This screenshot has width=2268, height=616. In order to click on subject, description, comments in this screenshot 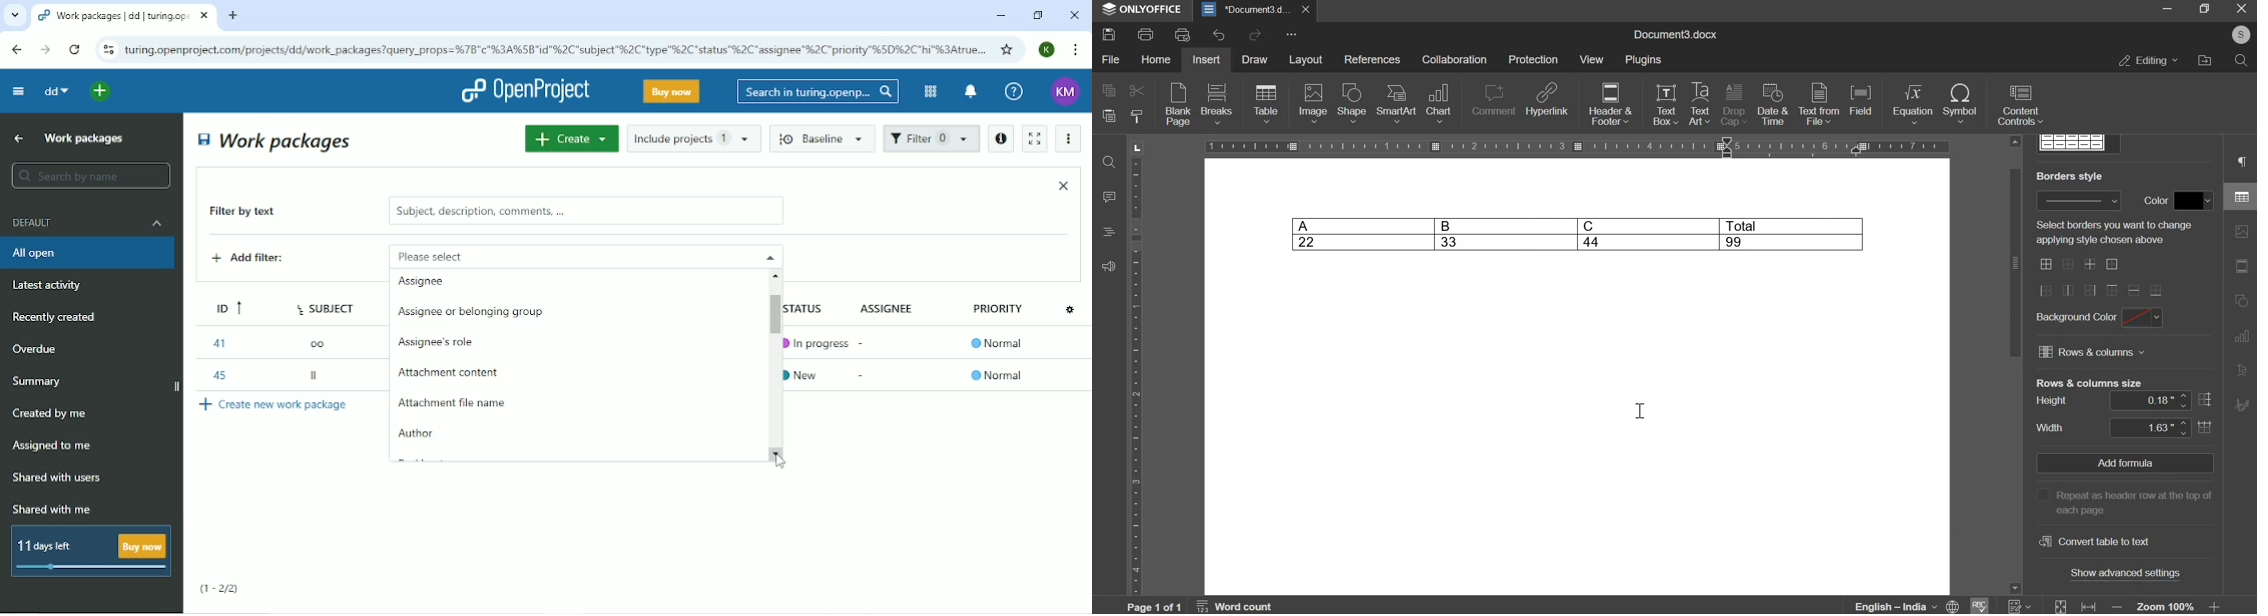, I will do `click(585, 211)`.